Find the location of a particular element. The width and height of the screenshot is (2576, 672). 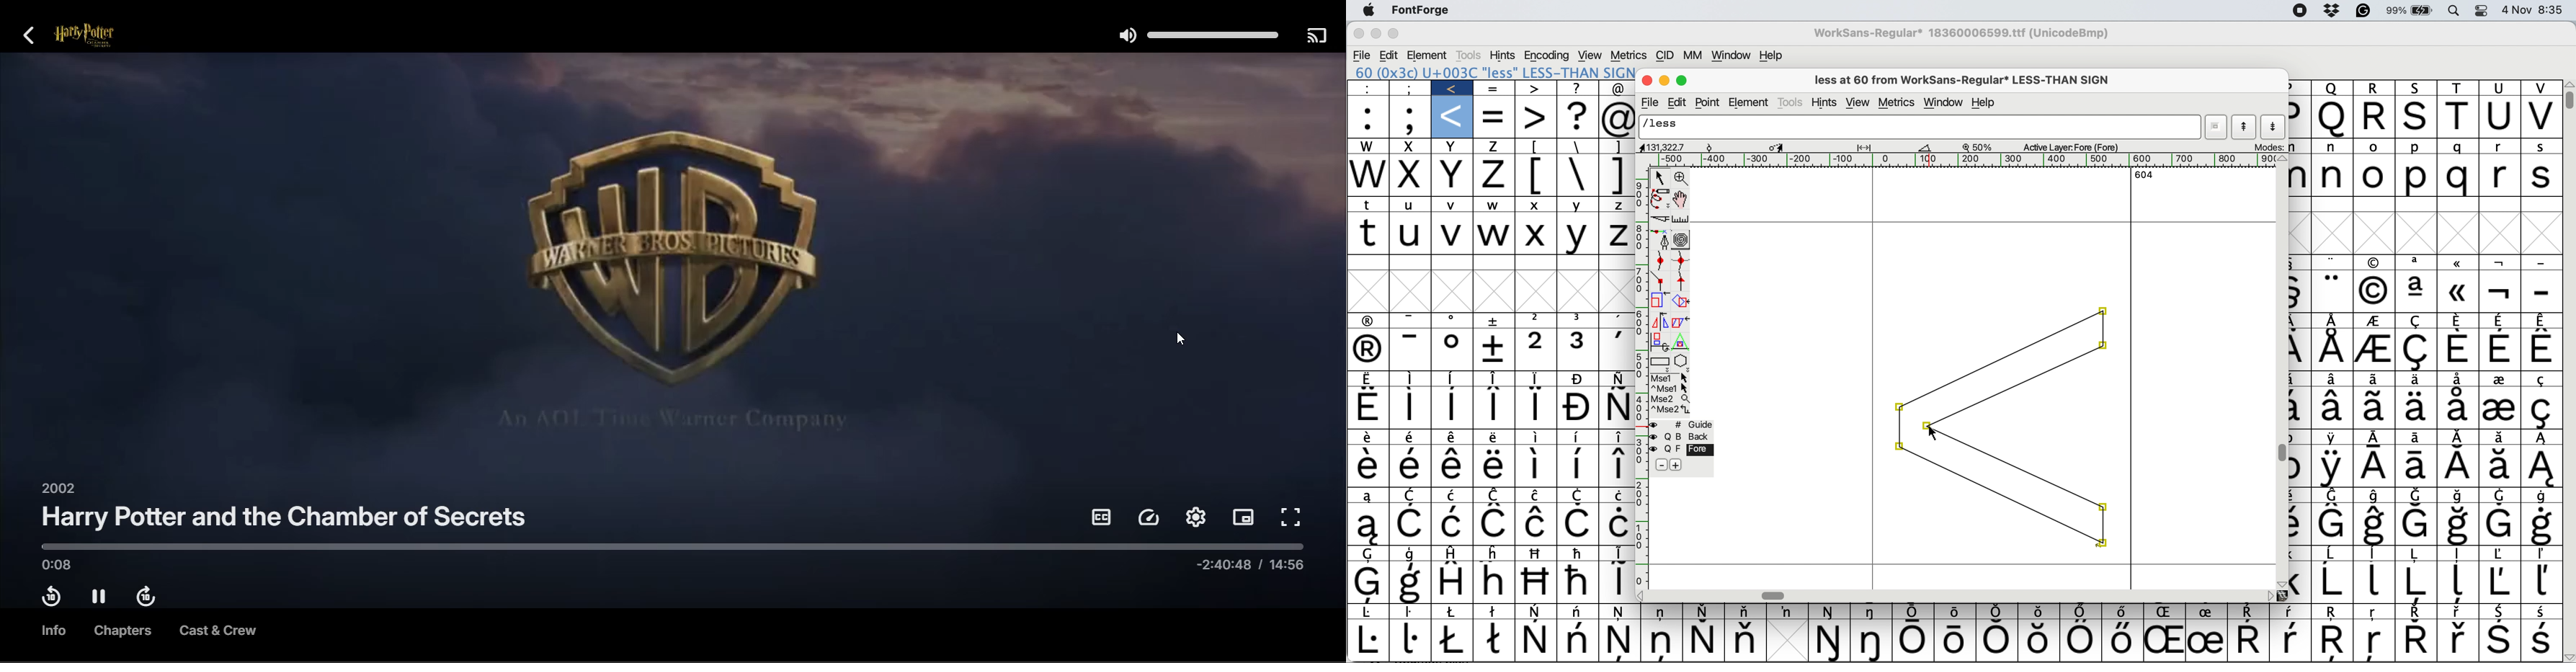

r is located at coordinates (2377, 117).